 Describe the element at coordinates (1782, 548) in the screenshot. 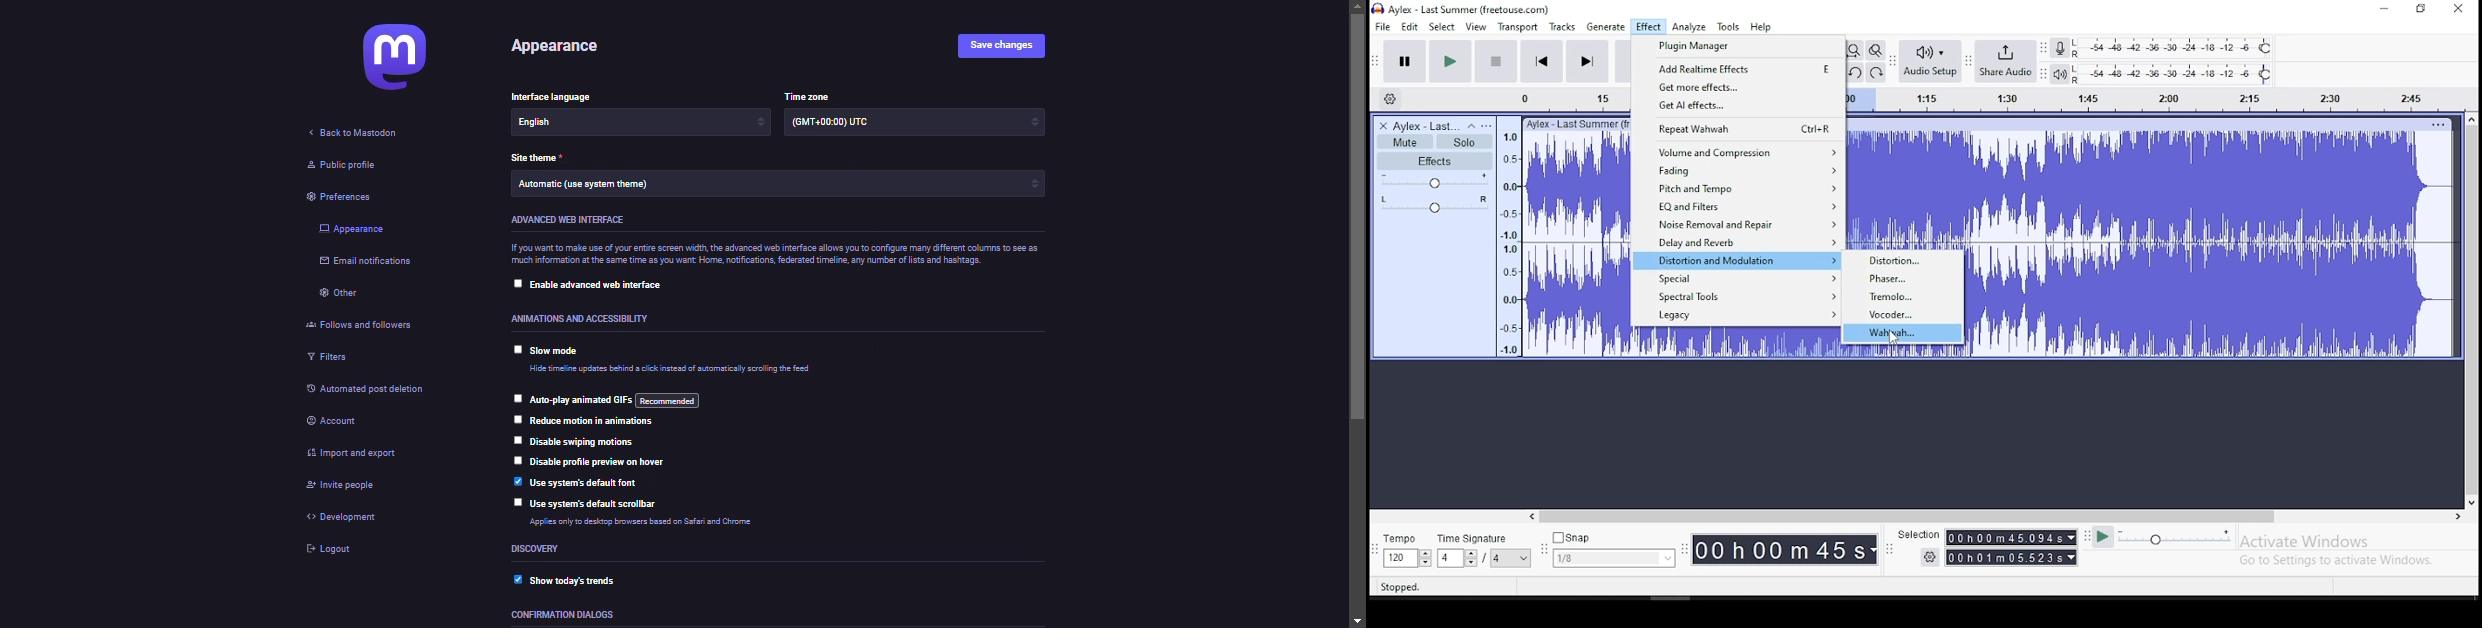

I see `00h 00m 00 s` at that location.